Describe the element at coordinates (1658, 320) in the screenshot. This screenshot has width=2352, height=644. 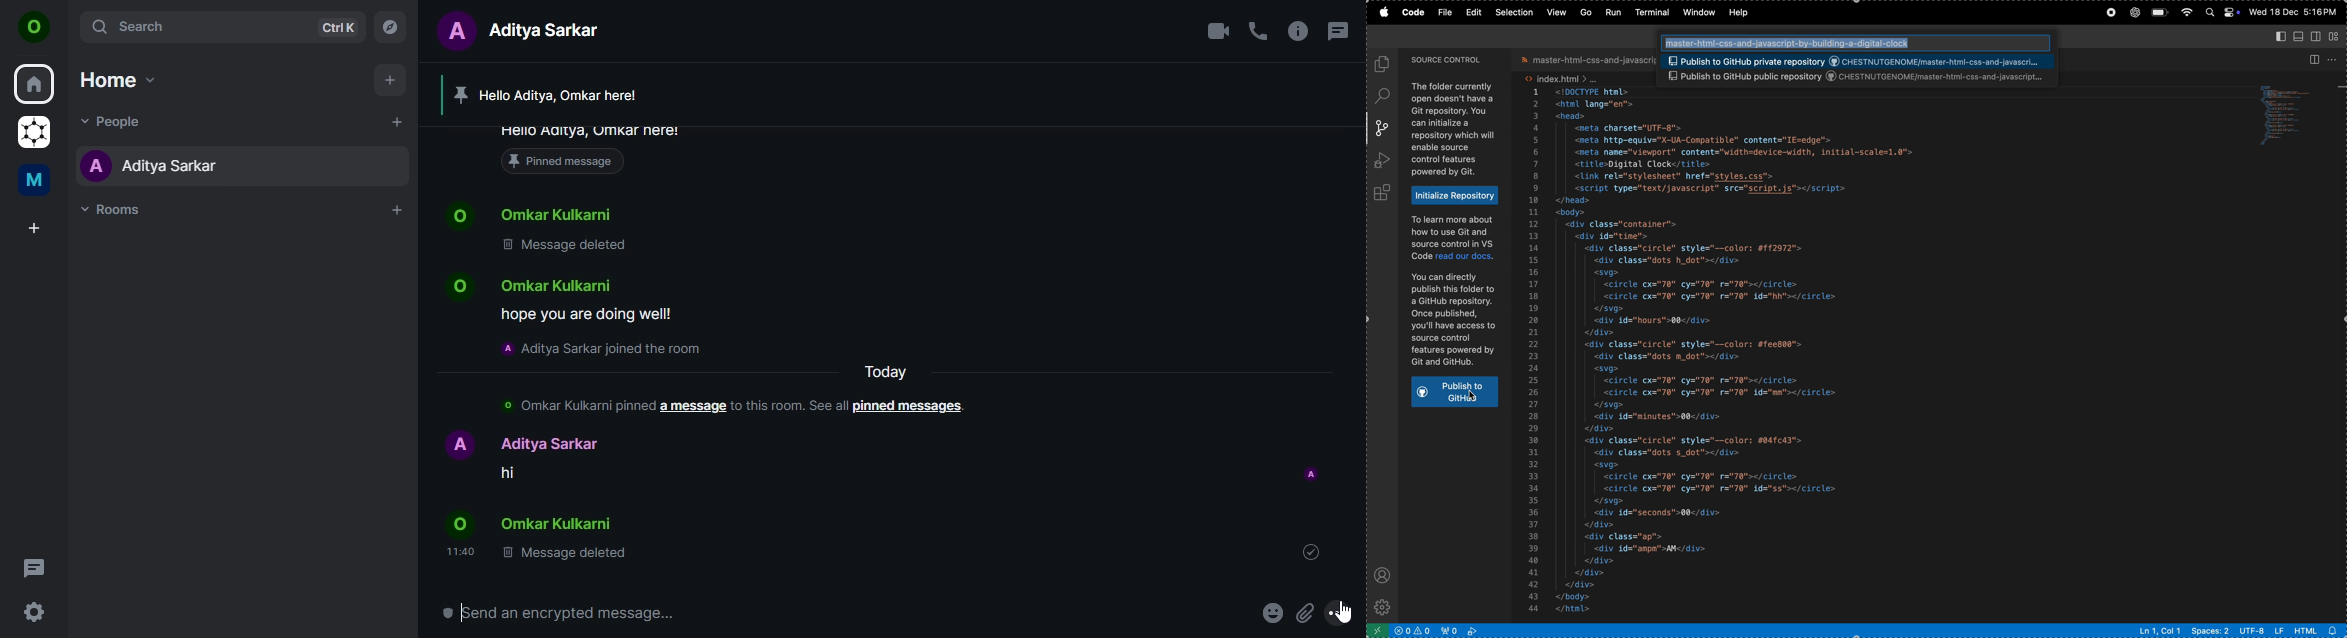
I see `<div id="hours">00</div>` at that location.